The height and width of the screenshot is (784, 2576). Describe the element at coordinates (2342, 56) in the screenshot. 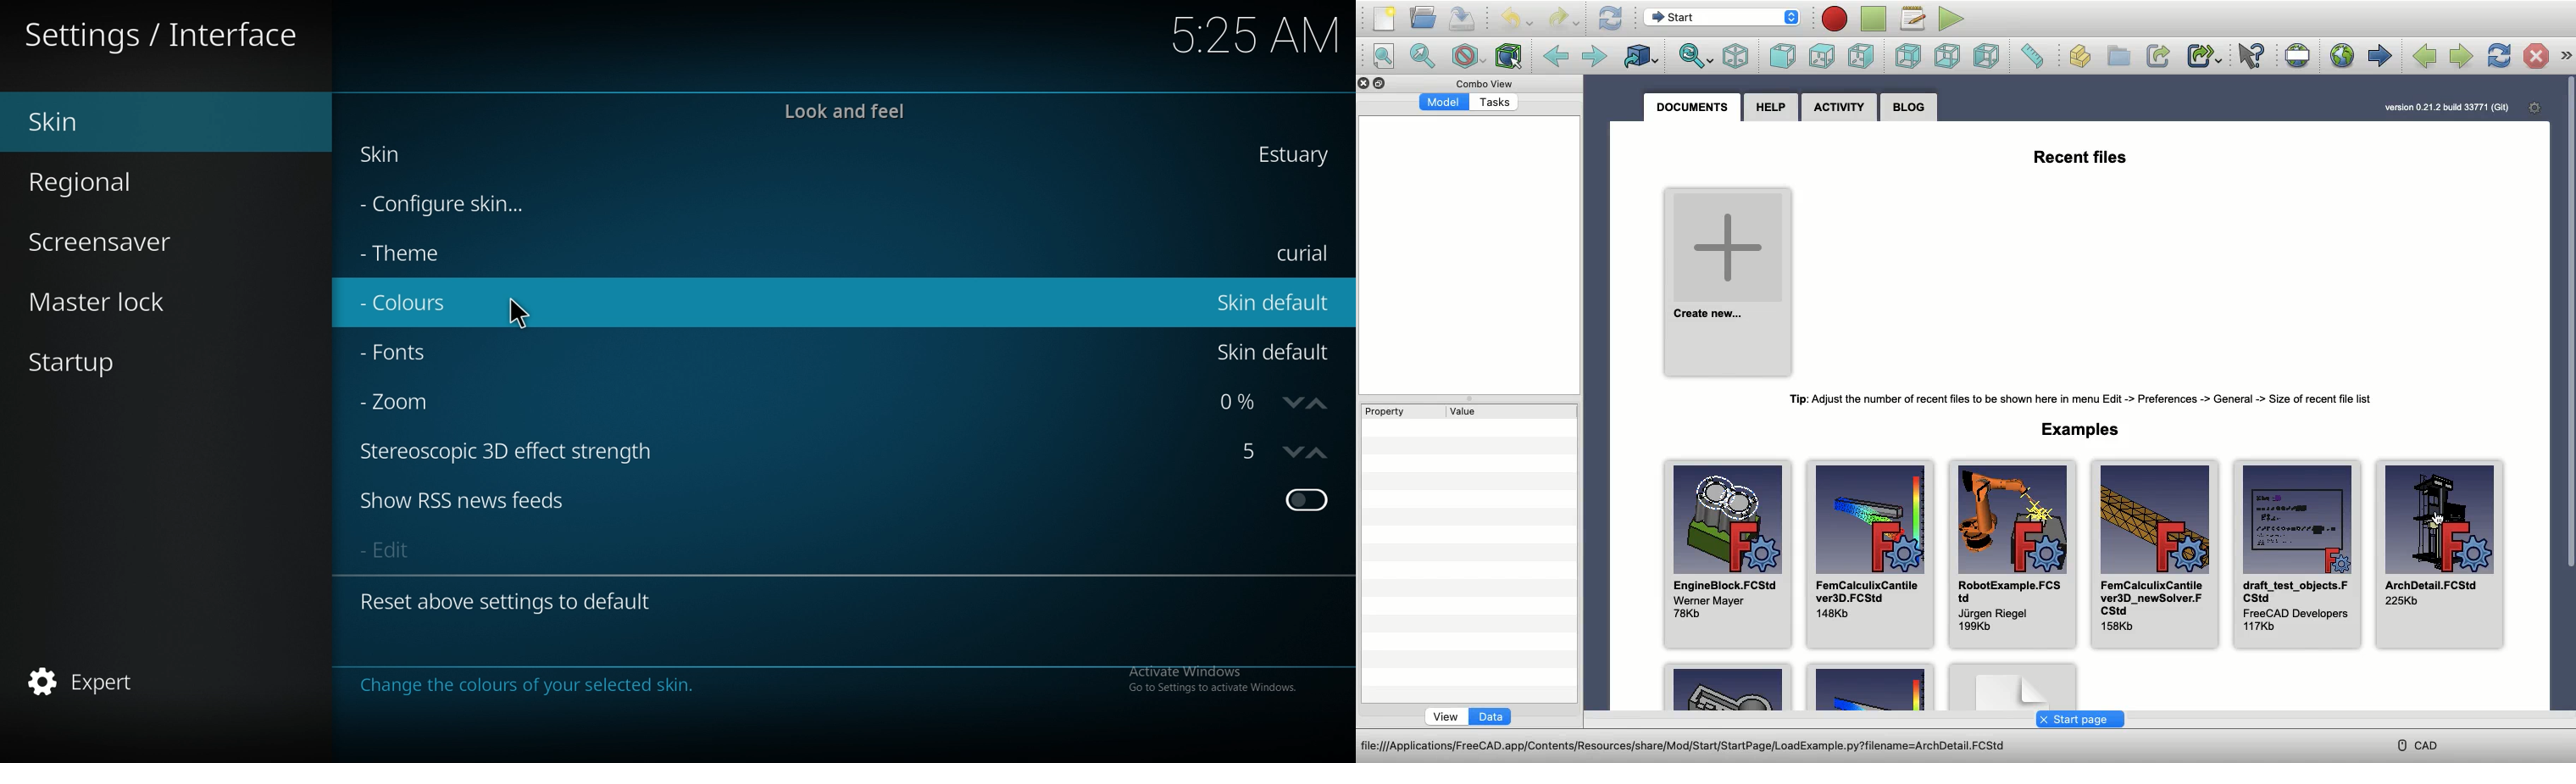

I see `Open website` at that location.